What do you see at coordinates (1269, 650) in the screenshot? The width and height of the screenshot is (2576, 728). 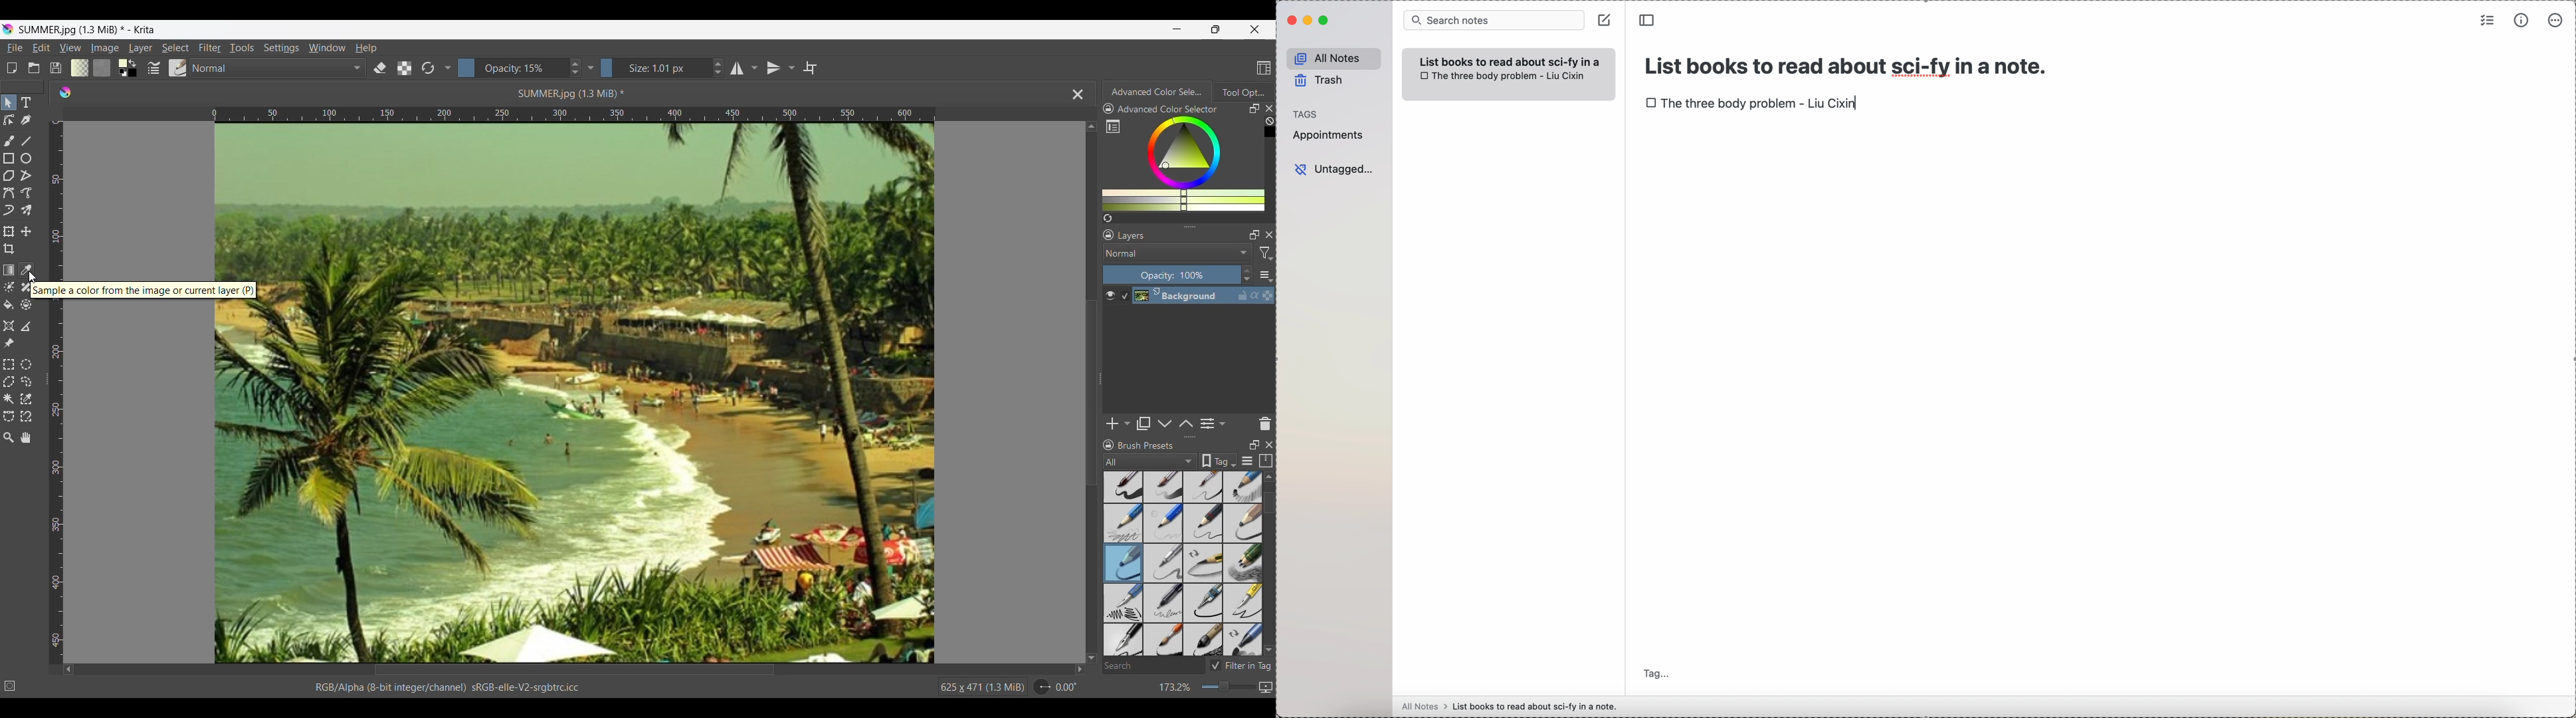 I see `Quick slide to bottom` at bounding box center [1269, 650].